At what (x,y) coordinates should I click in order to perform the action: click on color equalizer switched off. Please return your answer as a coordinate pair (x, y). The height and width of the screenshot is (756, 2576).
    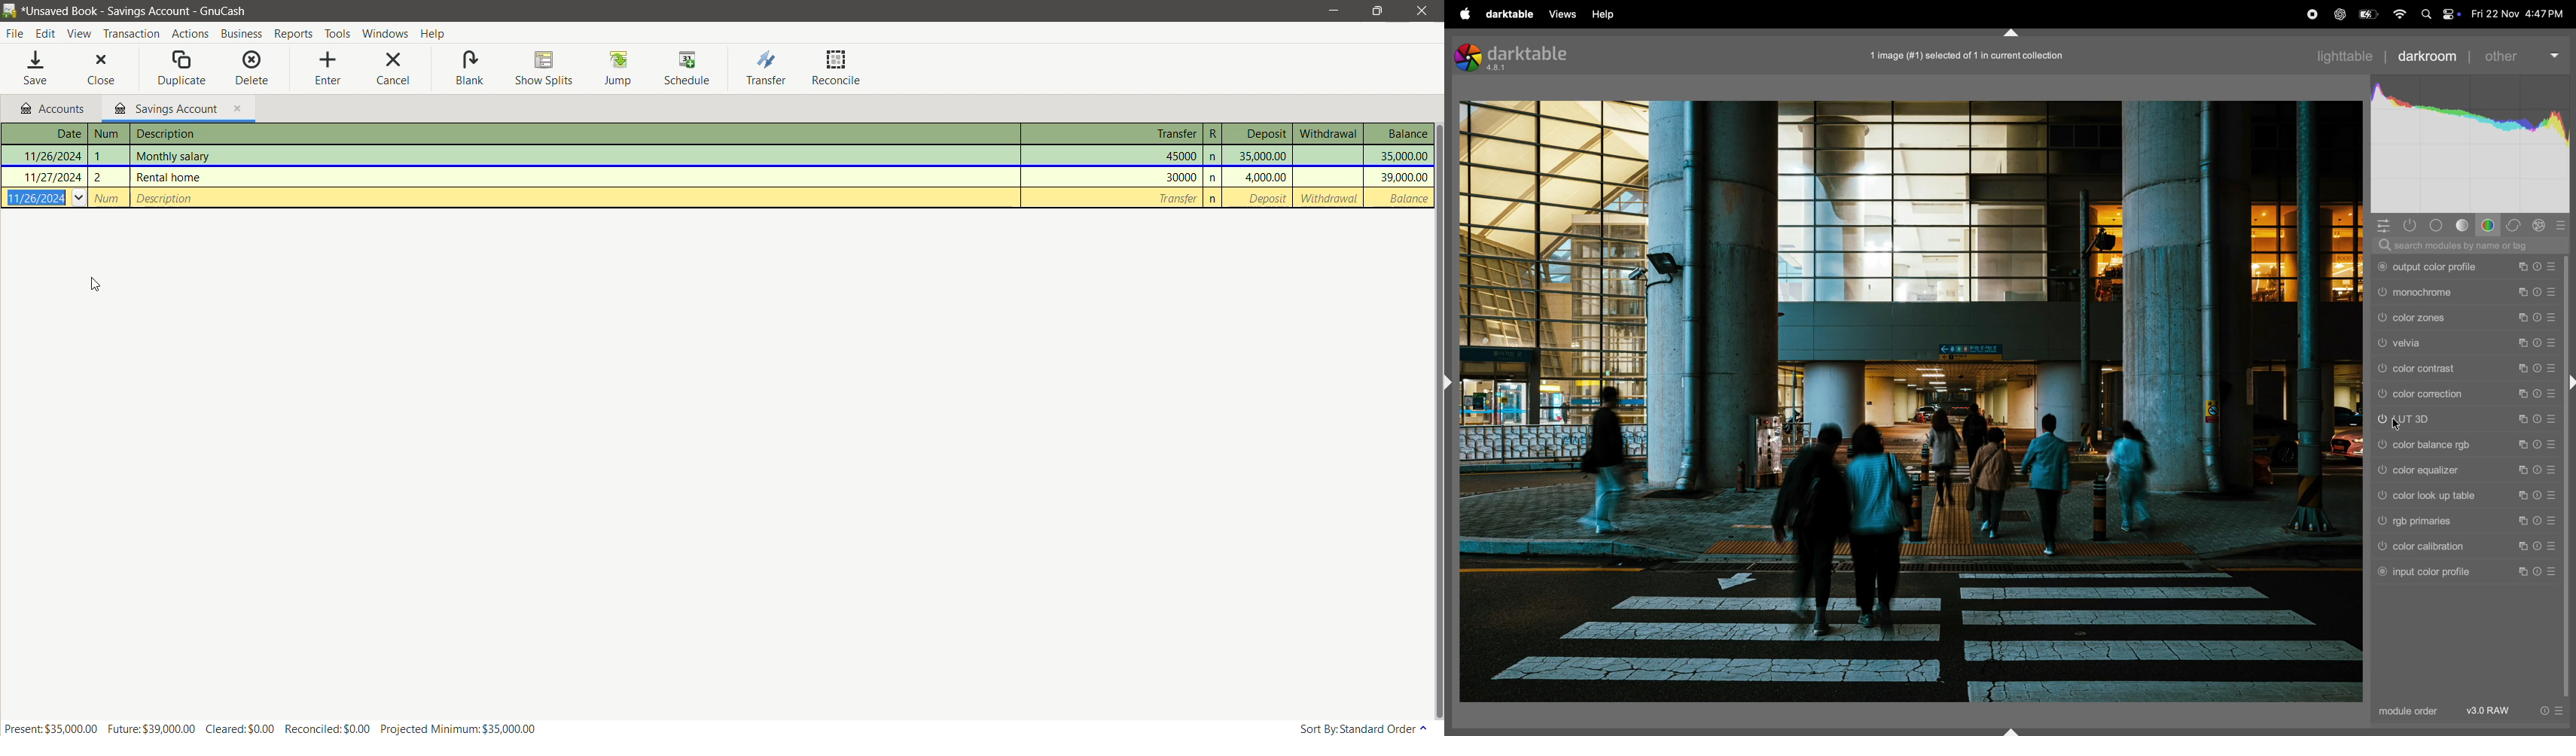
    Looking at the image, I should click on (2381, 470).